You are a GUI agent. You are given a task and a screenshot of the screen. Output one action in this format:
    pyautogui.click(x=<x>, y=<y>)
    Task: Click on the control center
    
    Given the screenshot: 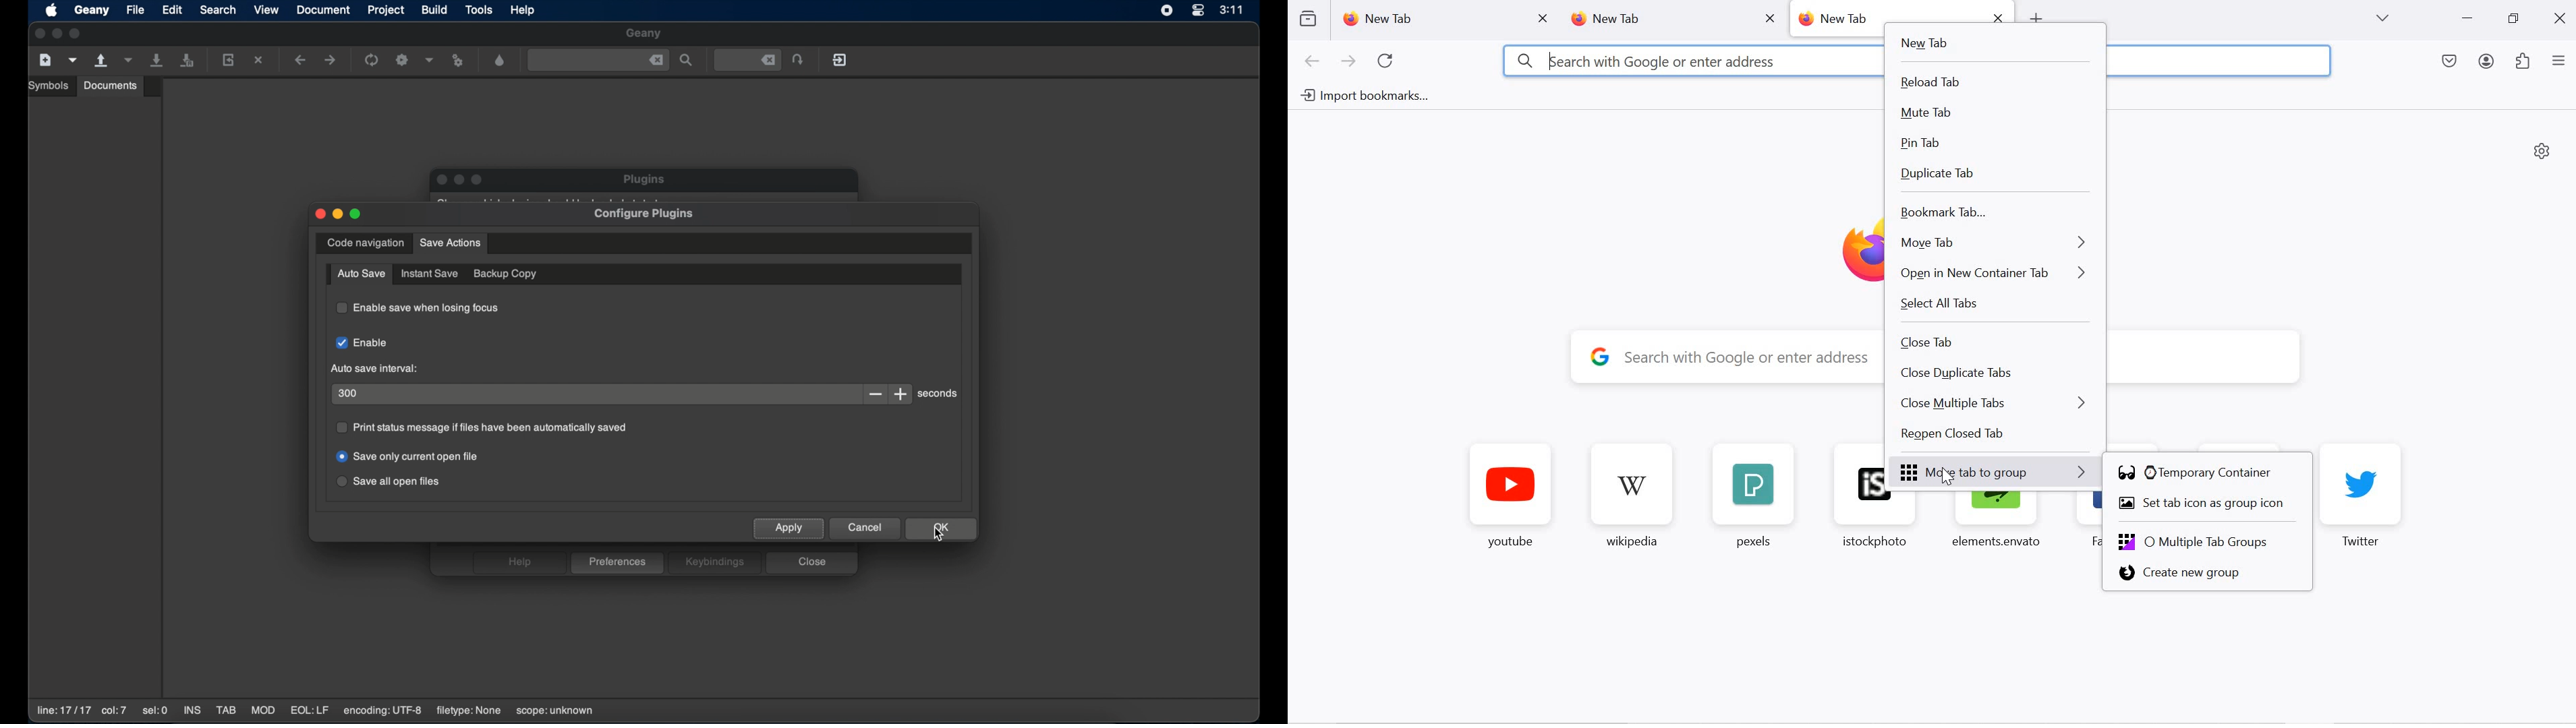 What is the action you would take?
    pyautogui.click(x=1197, y=11)
    